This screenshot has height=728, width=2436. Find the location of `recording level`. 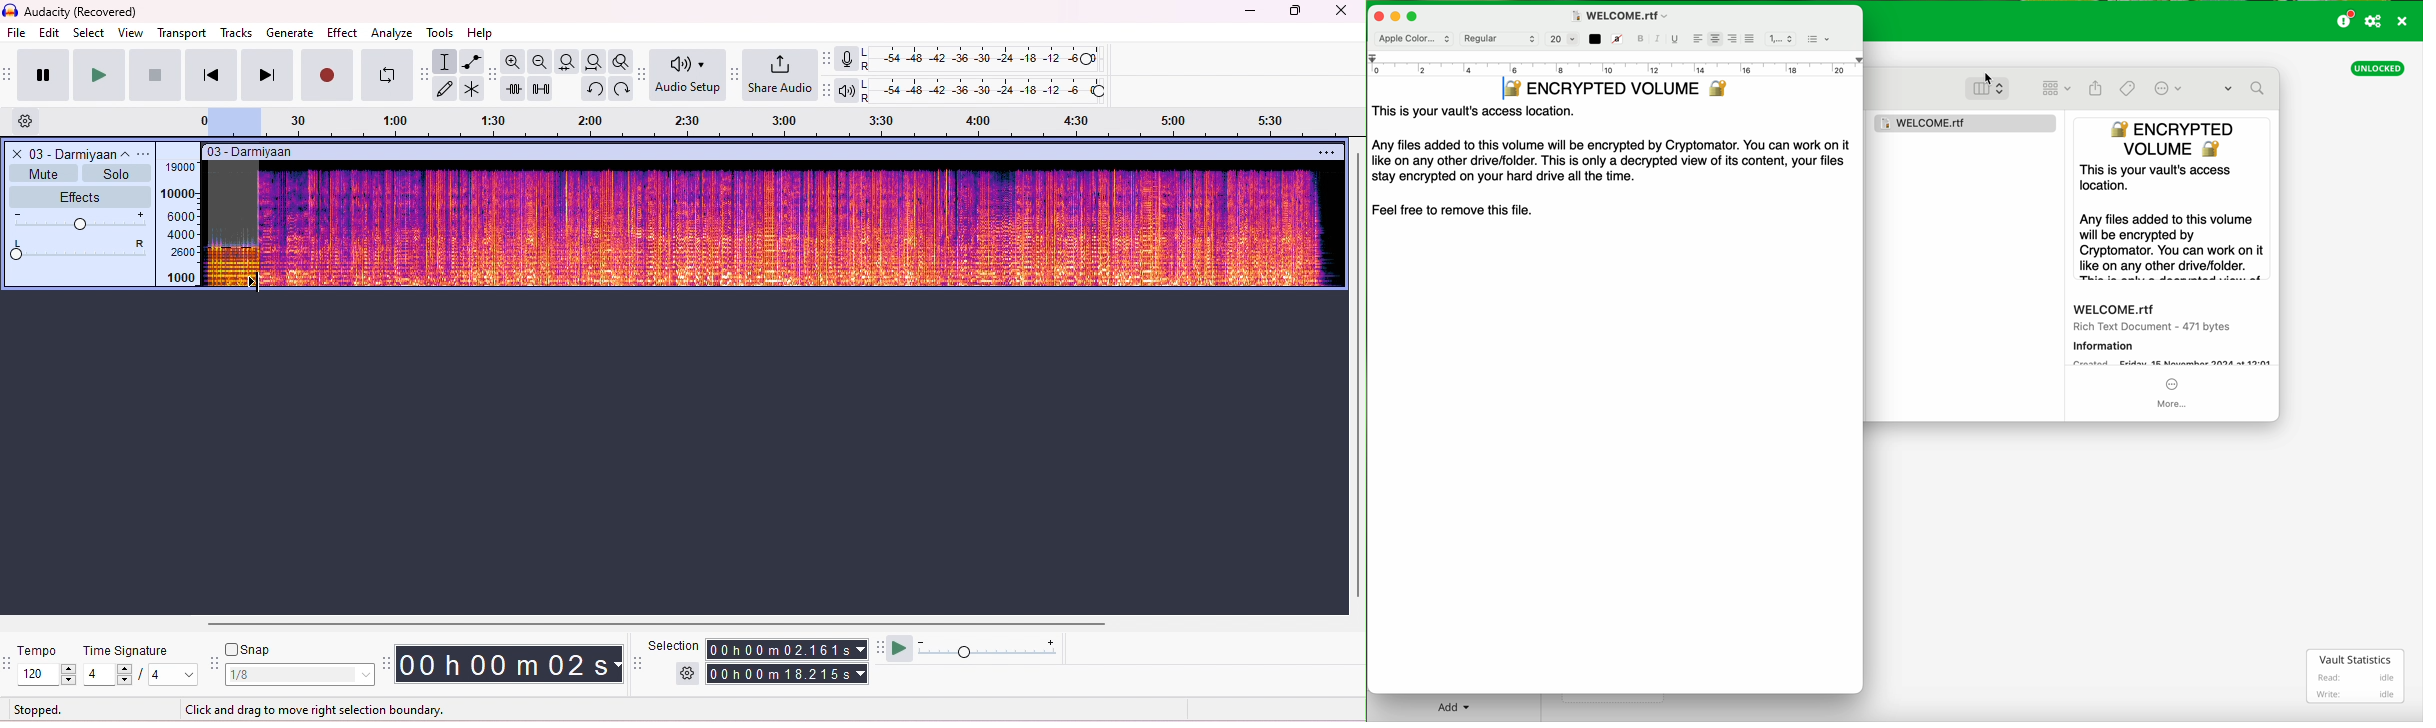

recording level is located at coordinates (987, 60).